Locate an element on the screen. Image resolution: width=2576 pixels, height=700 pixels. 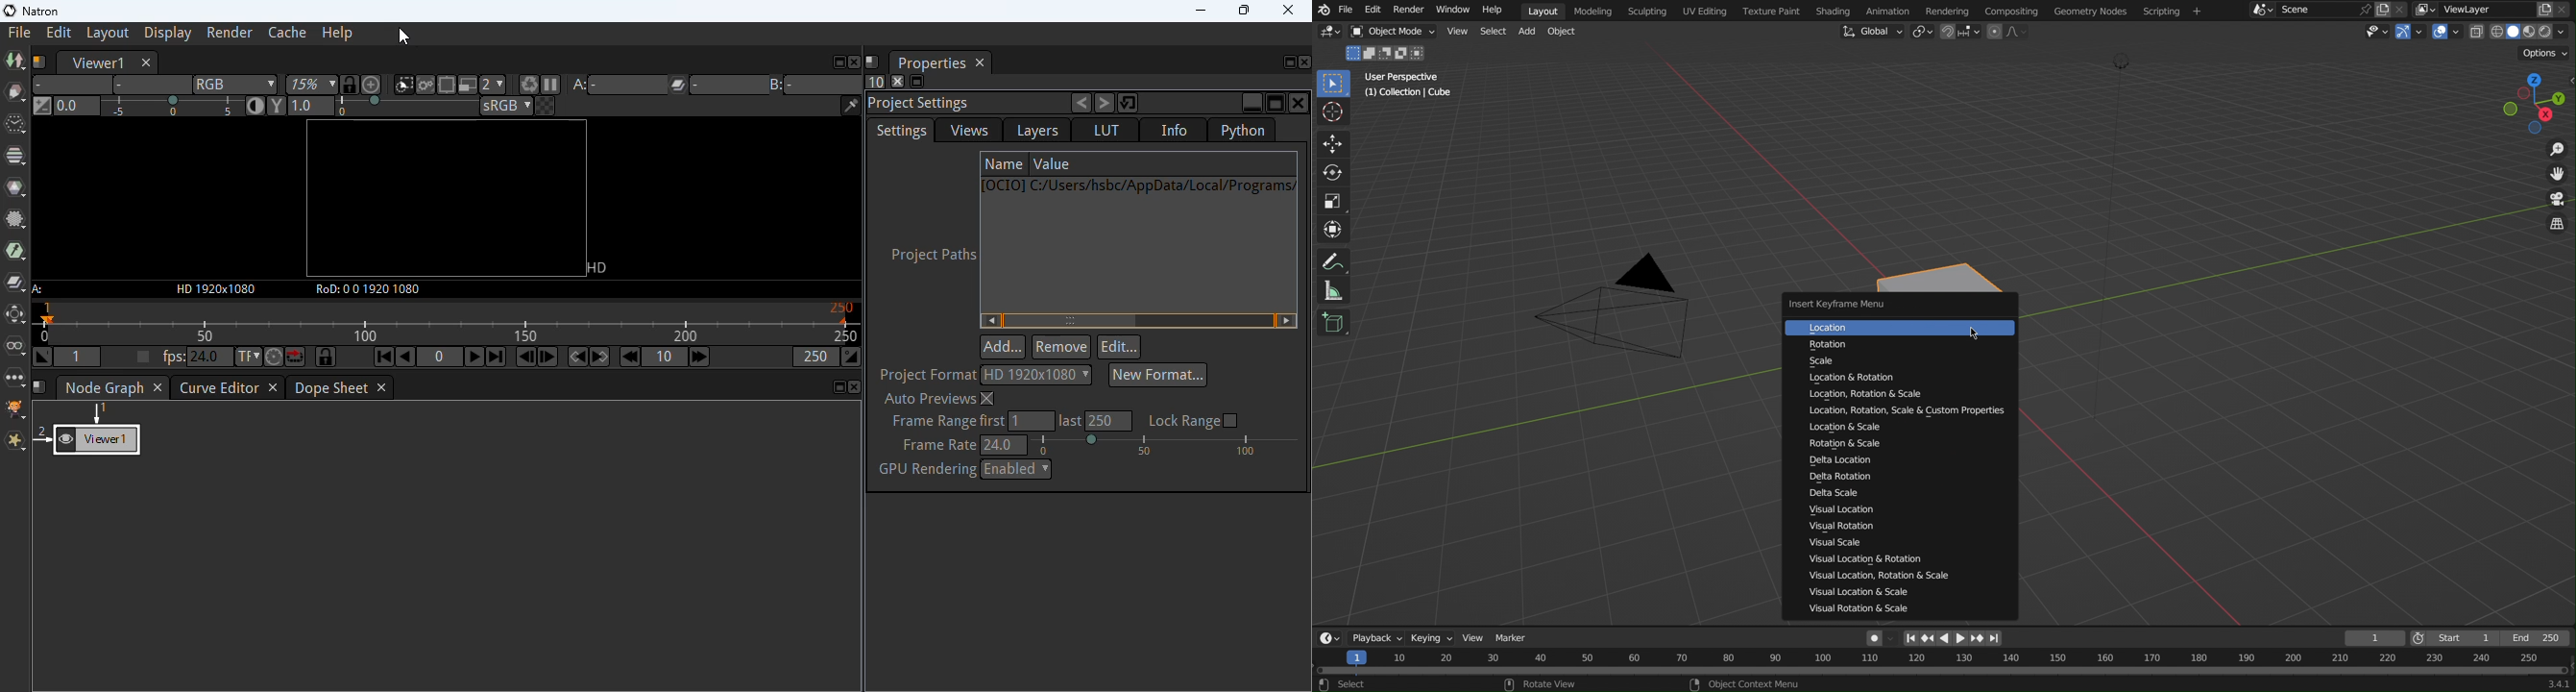
Object is located at coordinates (1562, 30).